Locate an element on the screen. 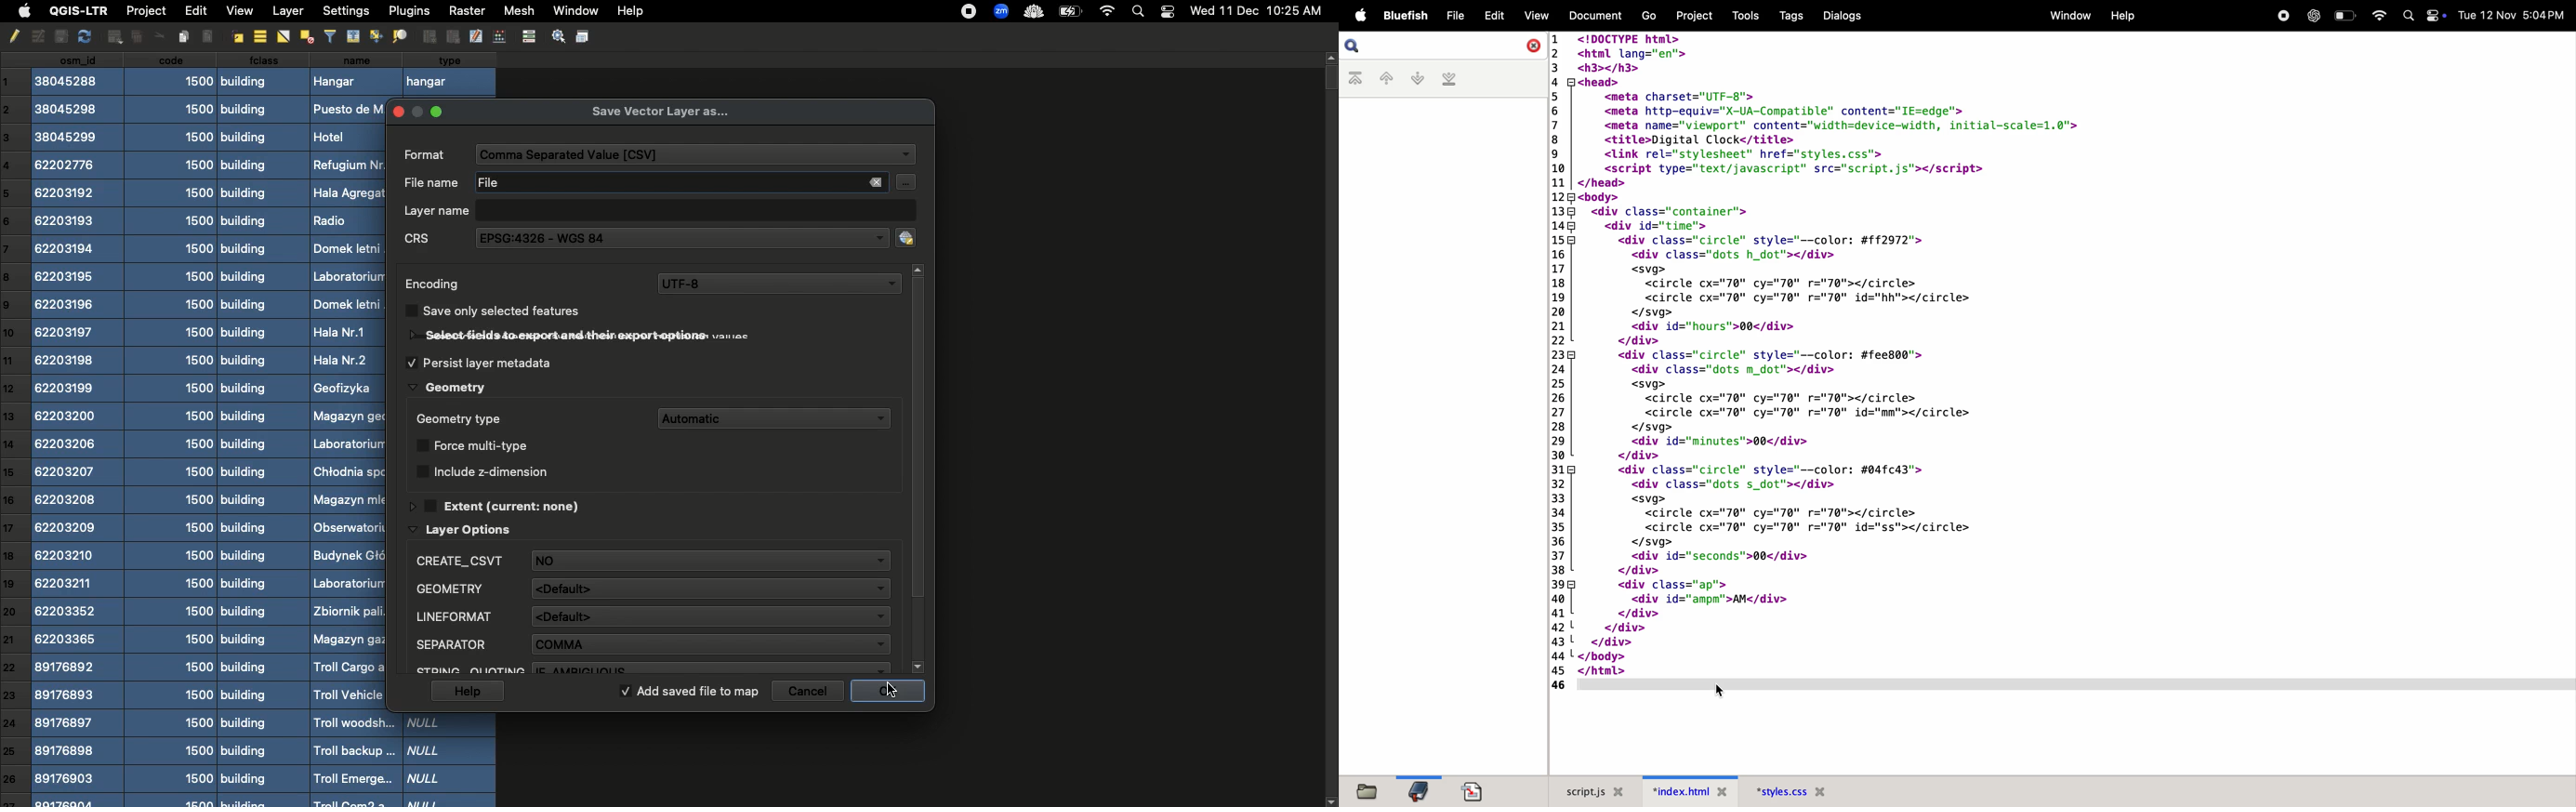 The height and width of the screenshot is (812, 2576). tue 12 nov 5.04 Pm is located at coordinates (2513, 16).